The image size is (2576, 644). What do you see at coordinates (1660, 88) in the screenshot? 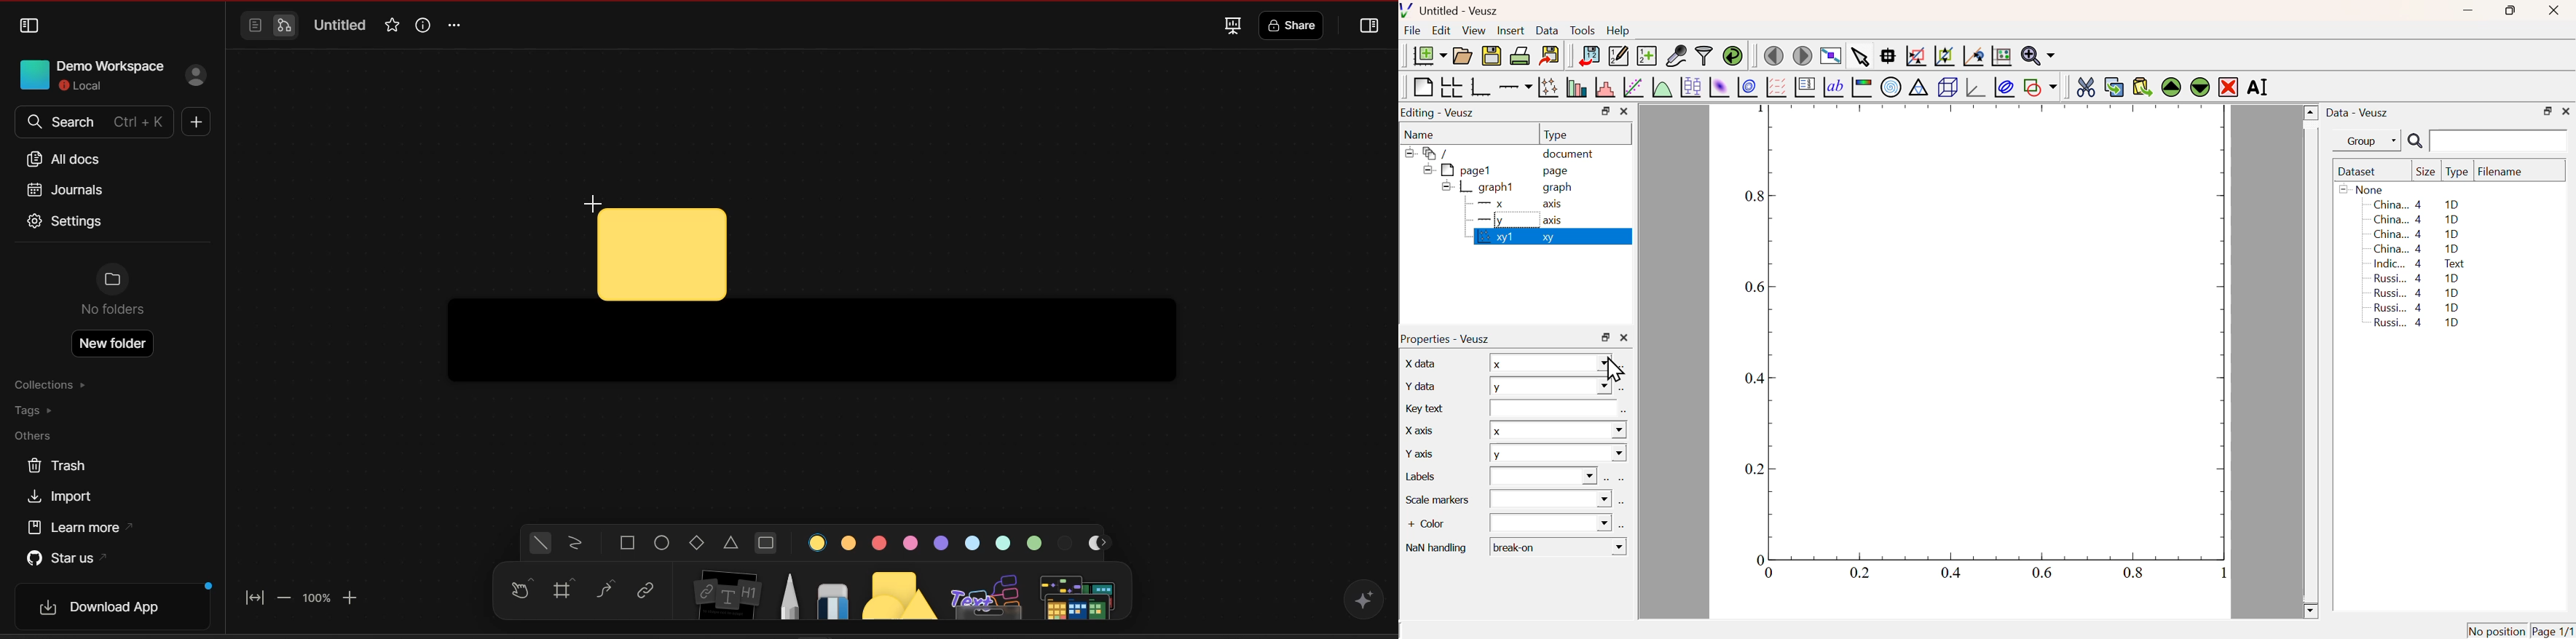
I see `Plot a function` at bounding box center [1660, 88].